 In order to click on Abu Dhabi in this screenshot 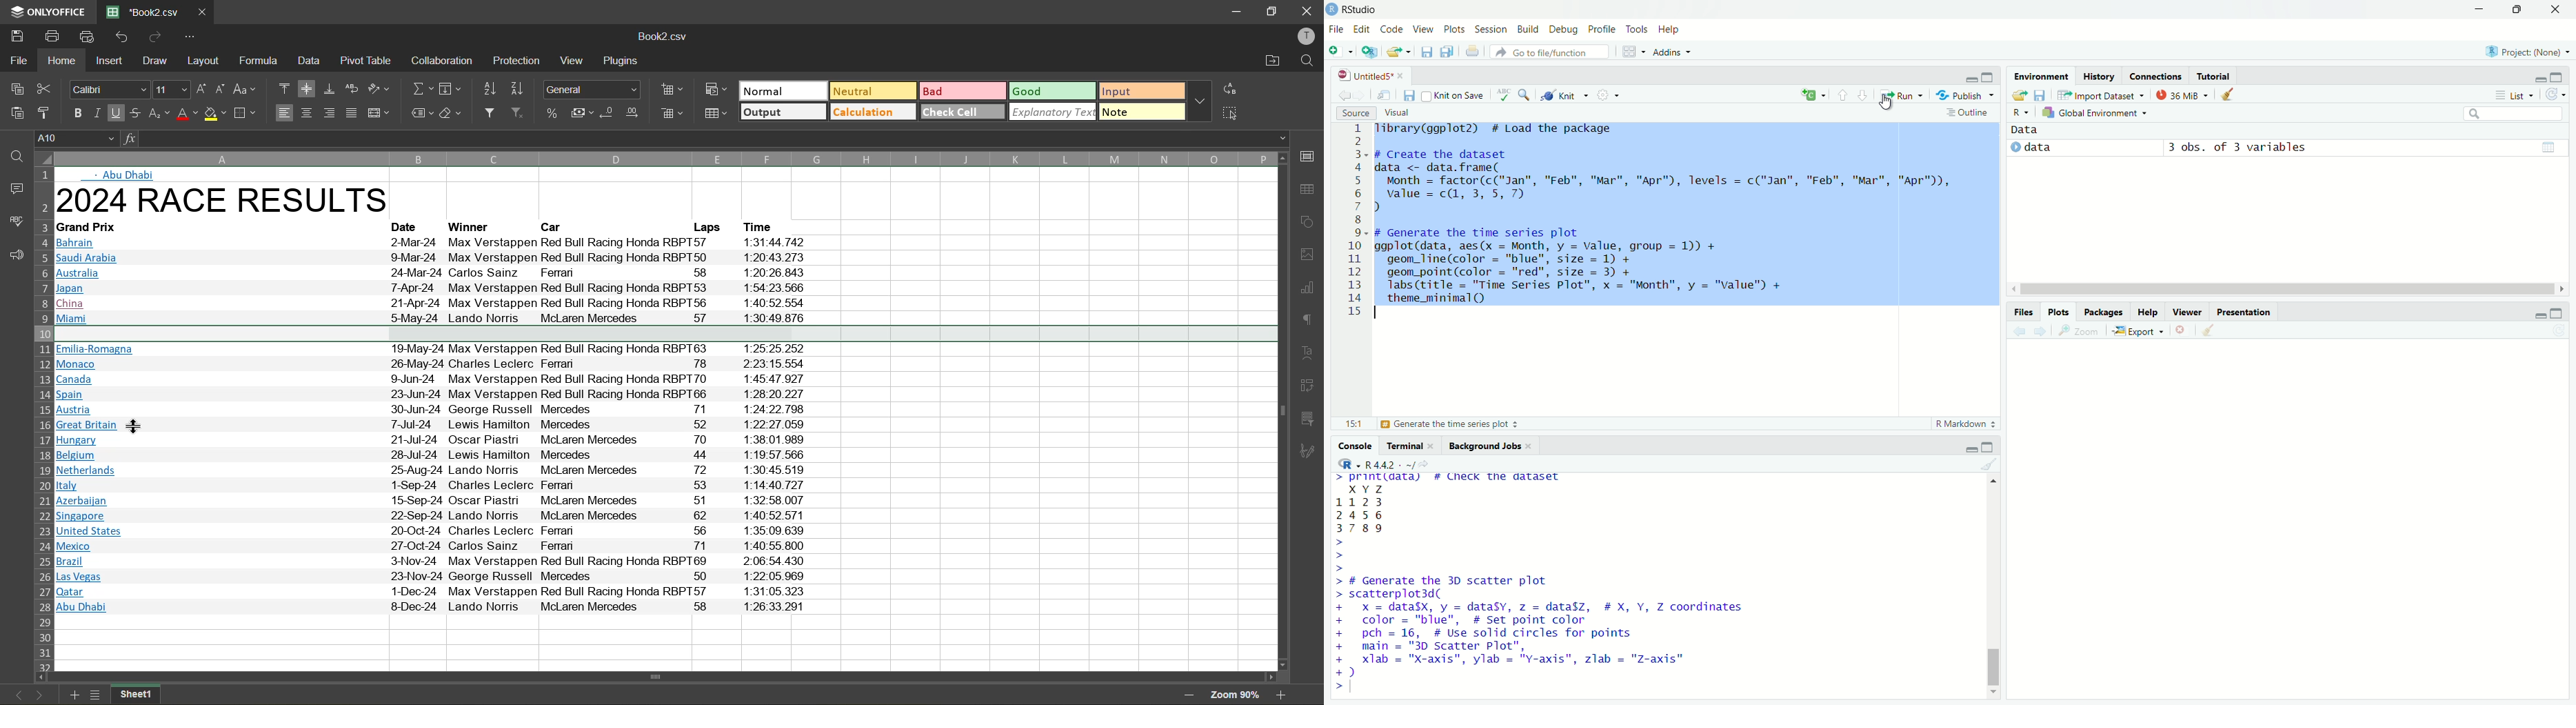, I will do `click(128, 176)`.